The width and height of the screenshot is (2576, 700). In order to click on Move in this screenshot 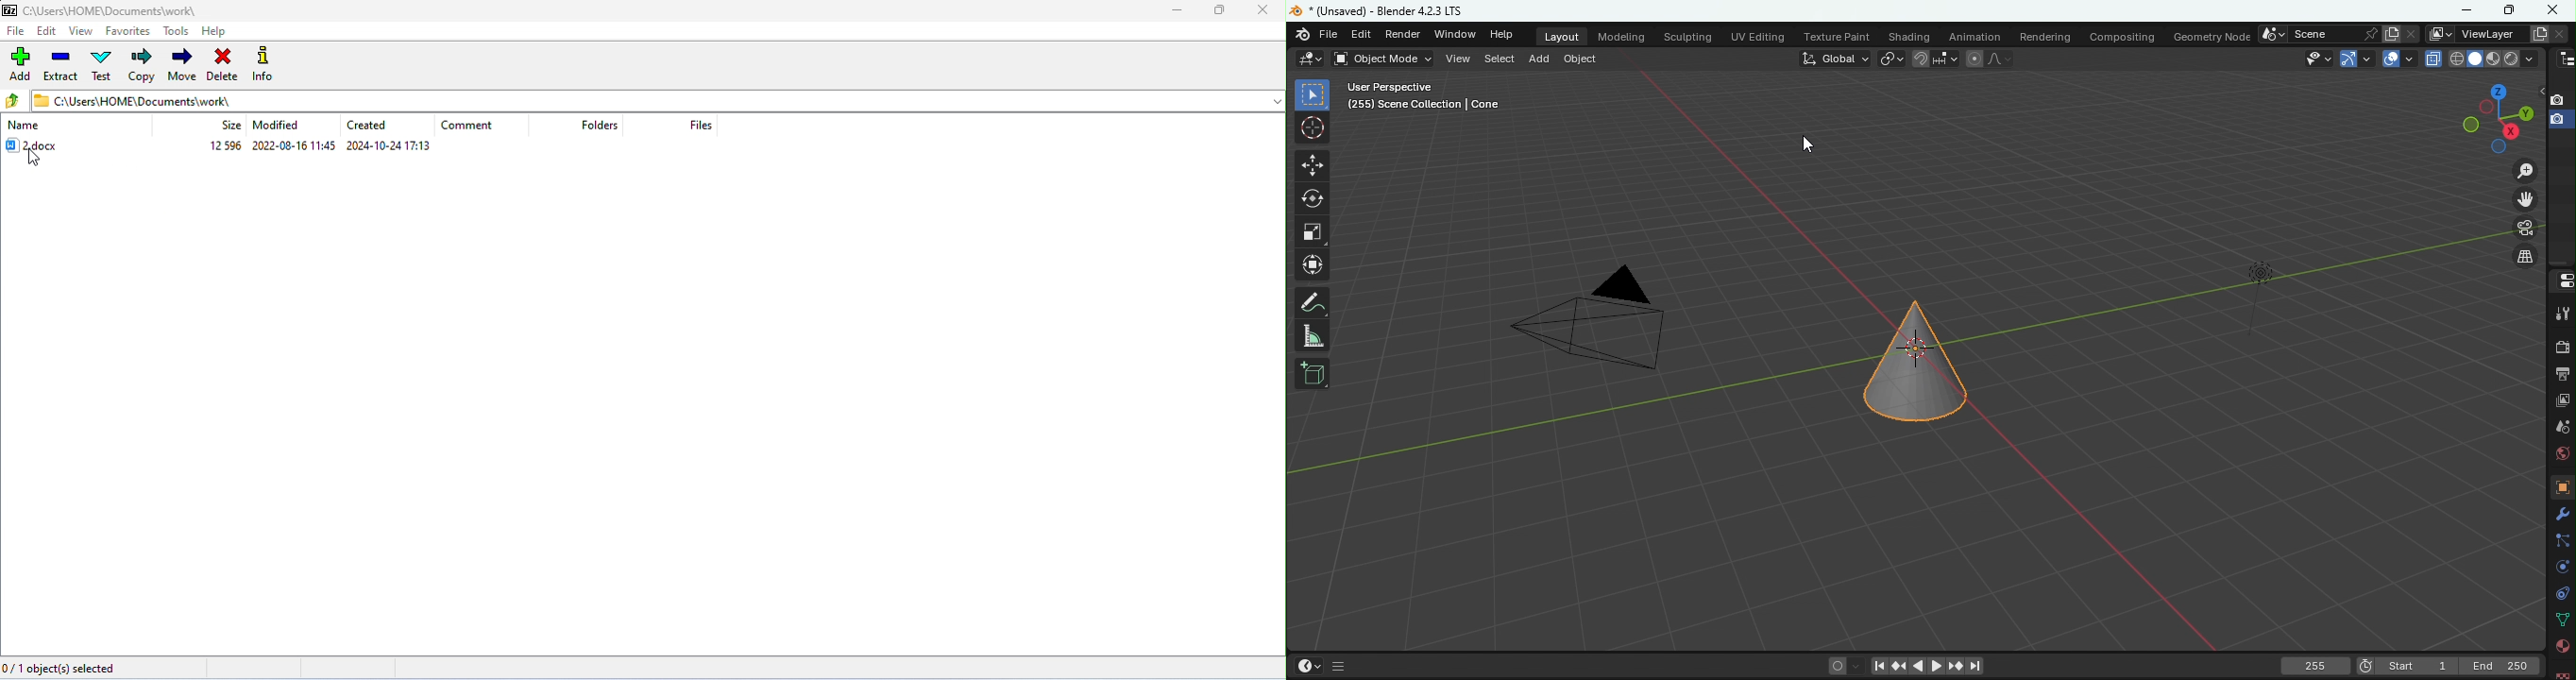, I will do `click(1313, 167)`.